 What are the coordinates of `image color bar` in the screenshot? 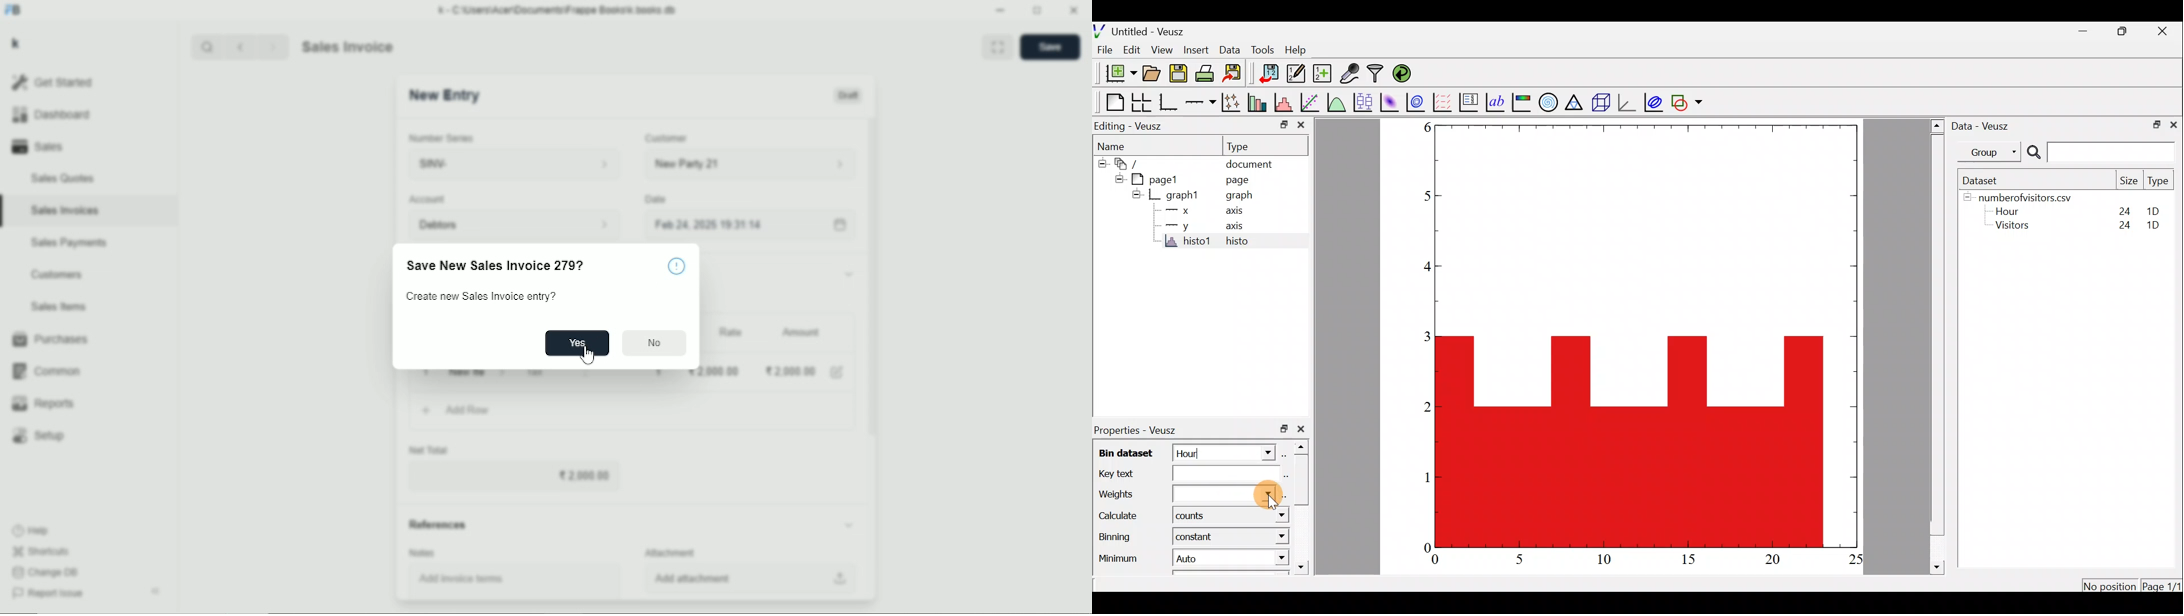 It's located at (1522, 102).